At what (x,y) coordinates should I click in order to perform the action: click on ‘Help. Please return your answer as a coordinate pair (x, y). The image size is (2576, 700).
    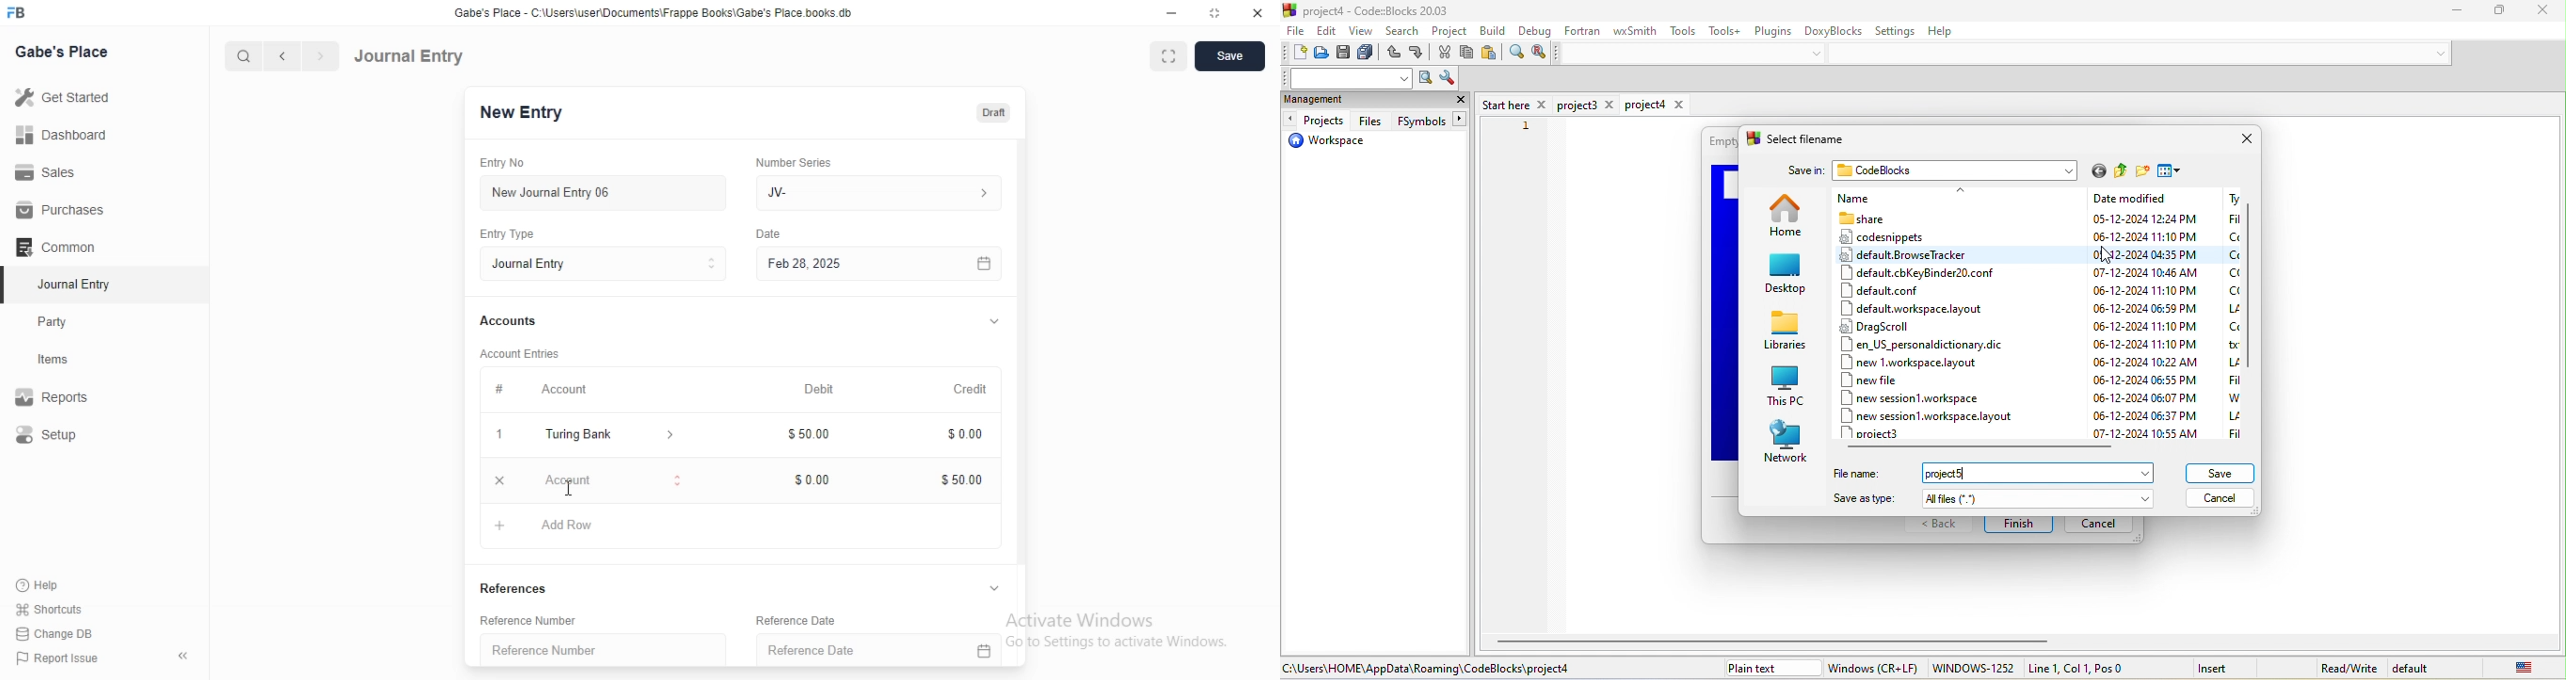
    Looking at the image, I should click on (61, 585).